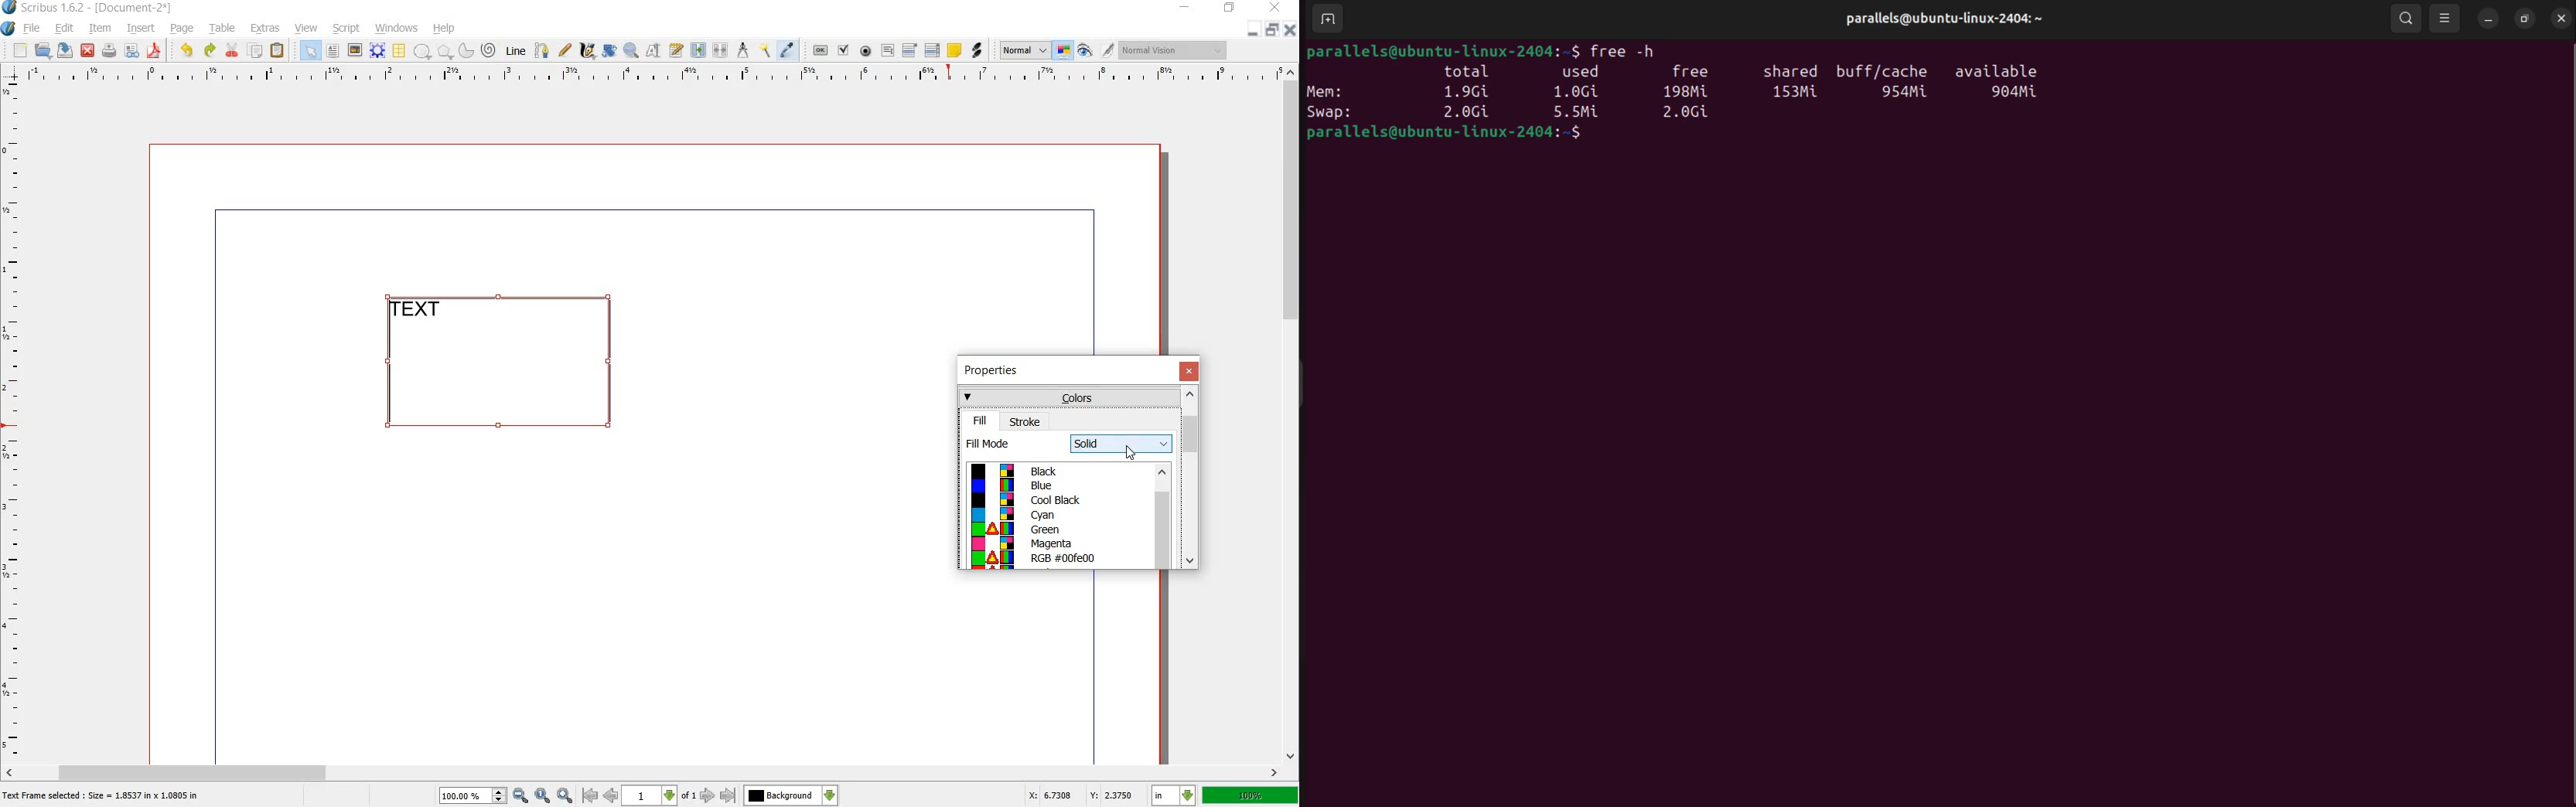 The image size is (2576, 812). Describe the element at coordinates (1044, 516) in the screenshot. I see `cyan` at that location.